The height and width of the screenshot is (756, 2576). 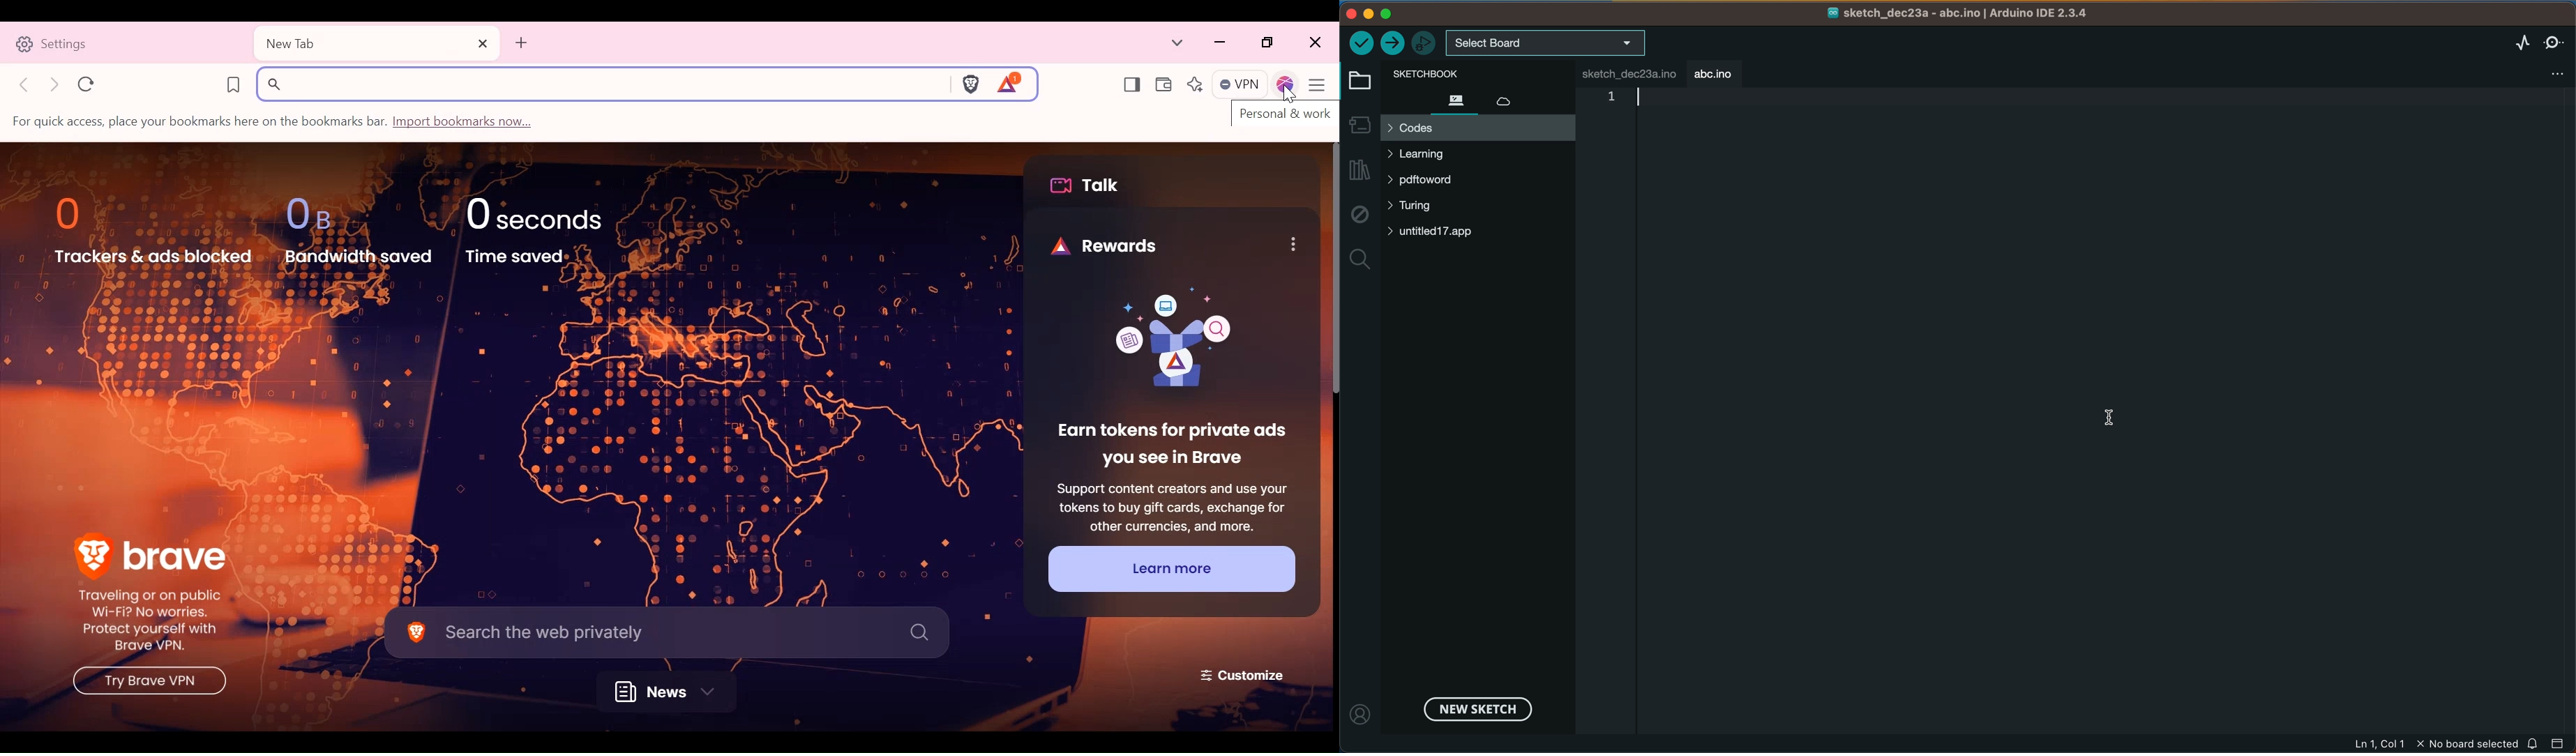 What do you see at coordinates (1131, 86) in the screenshot?
I see `Show/Hide Sidebar` at bounding box center [1131, 86].